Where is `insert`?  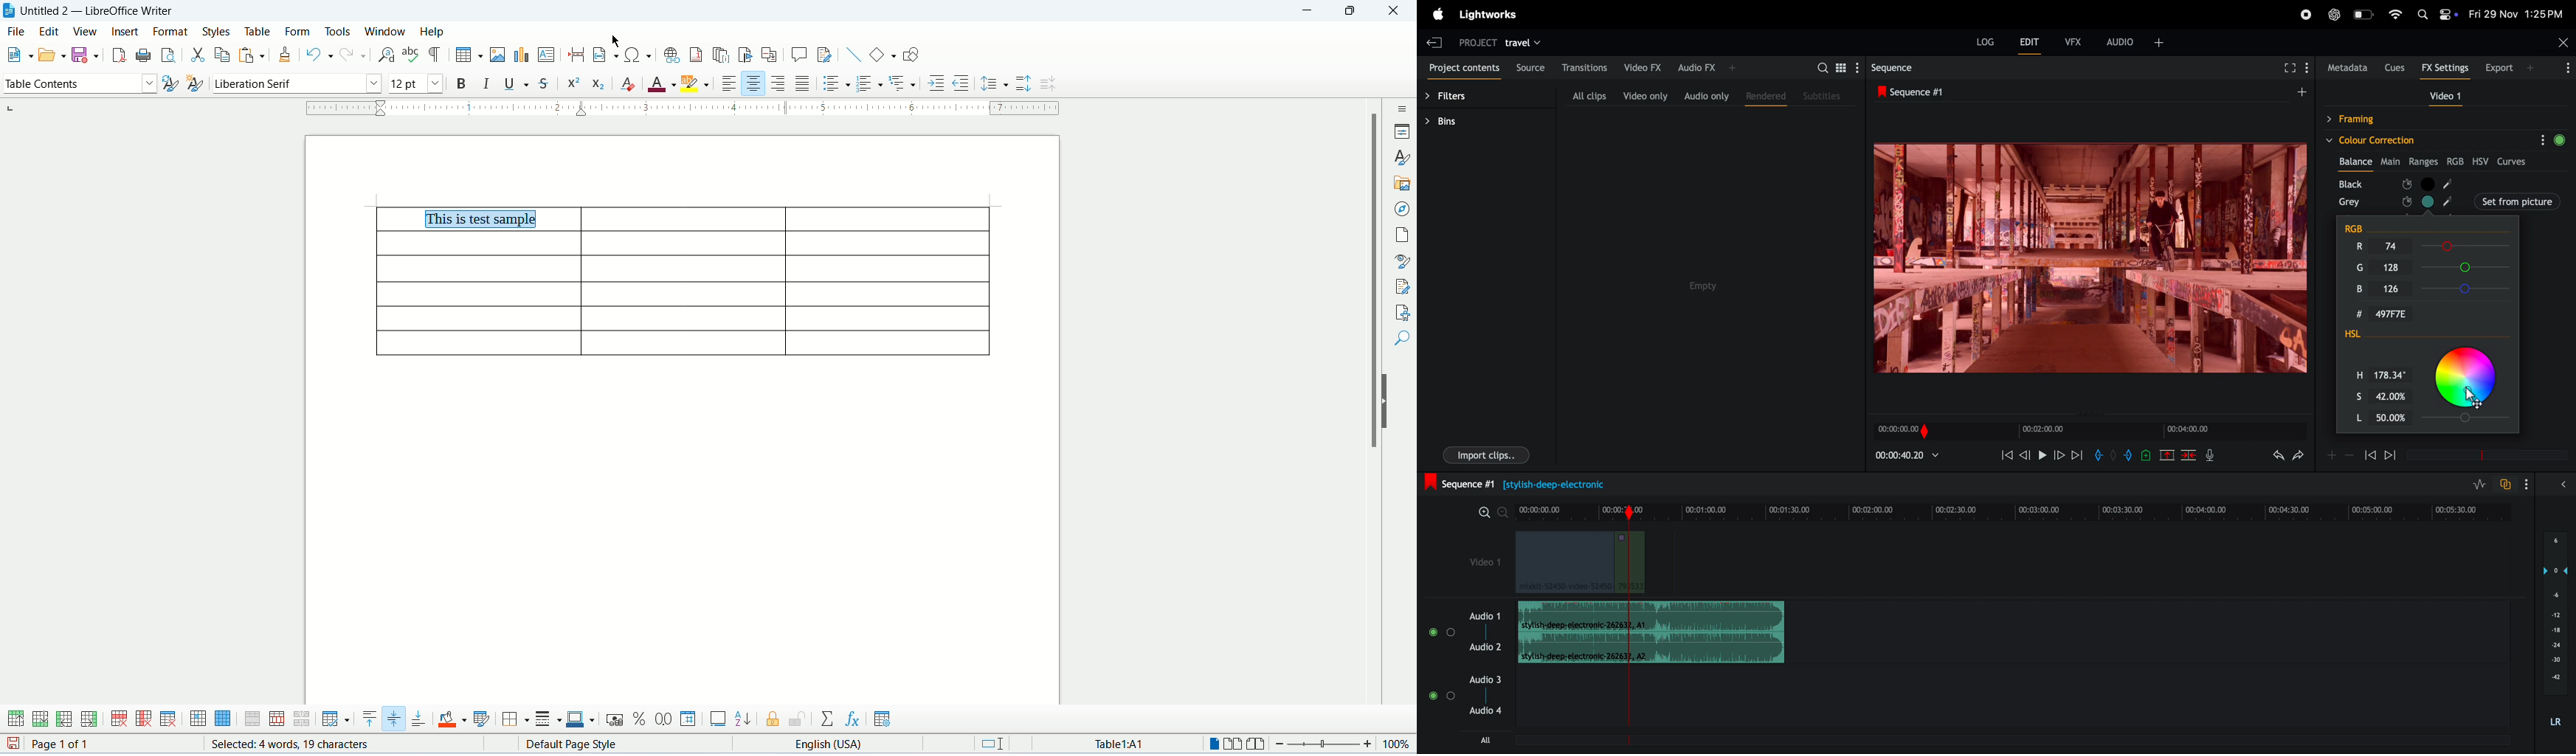 insert is located at coordinates (125, 32).